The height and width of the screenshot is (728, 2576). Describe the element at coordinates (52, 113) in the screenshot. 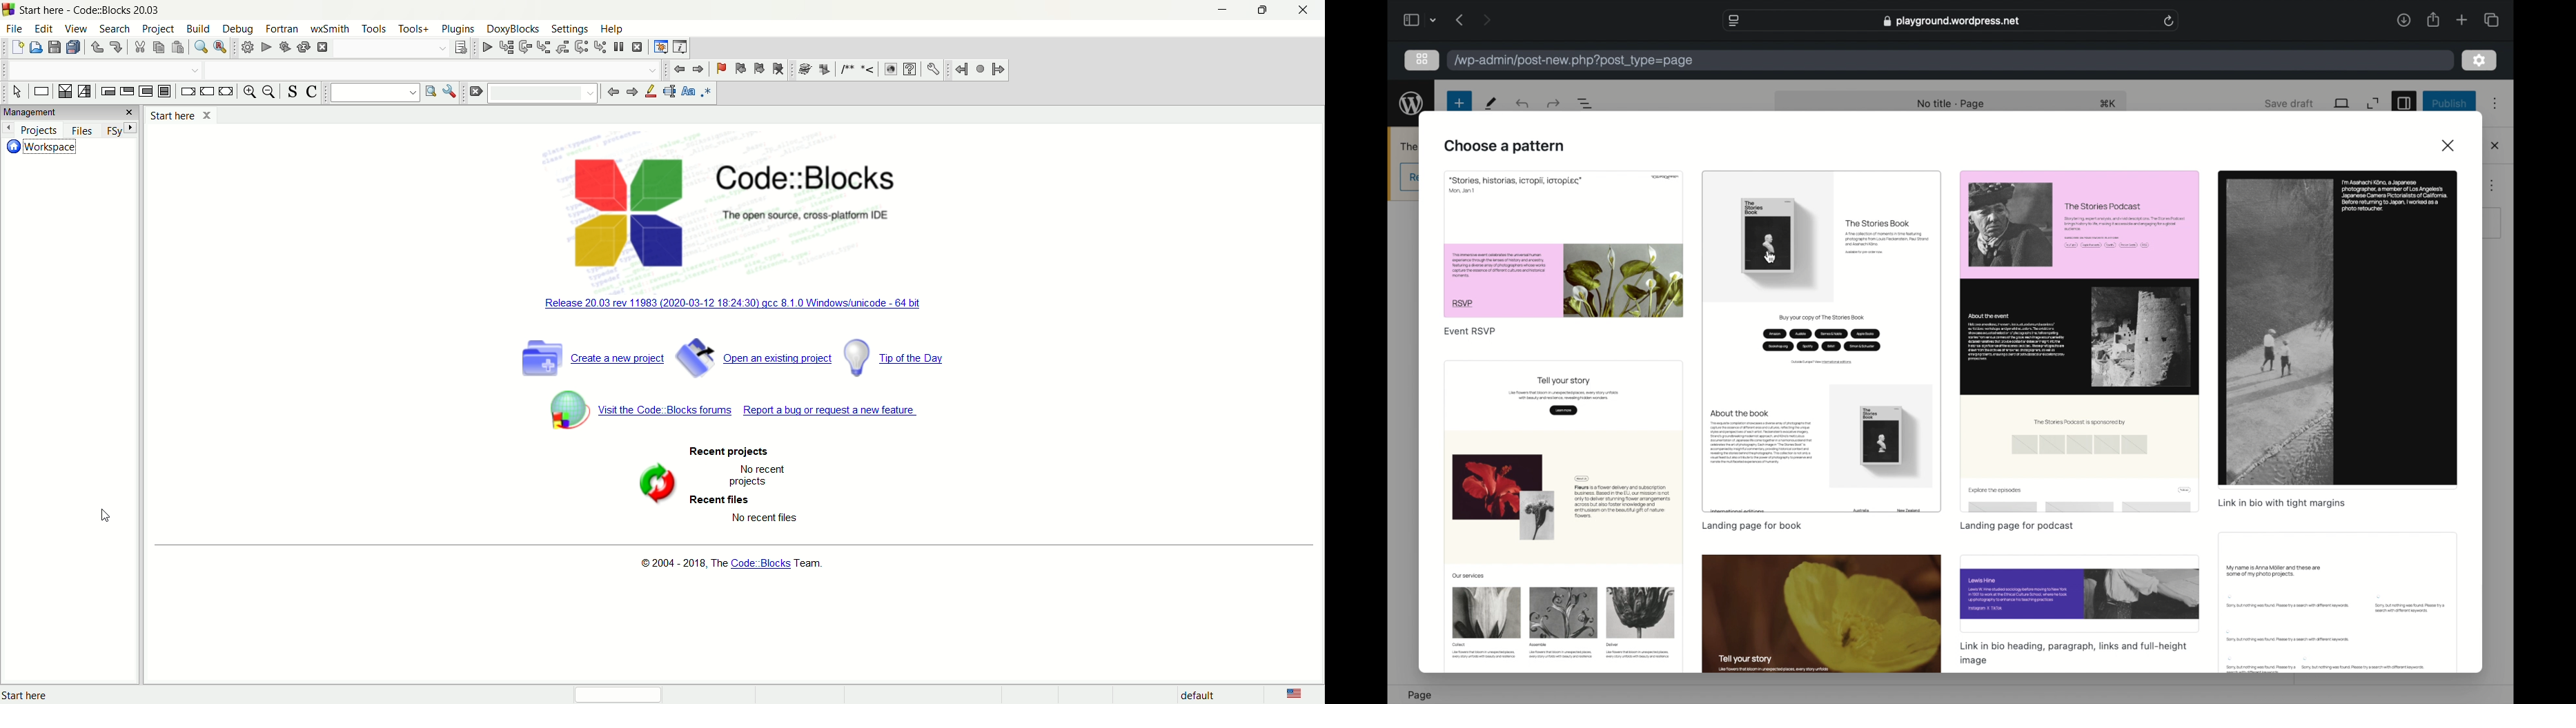

I see `management` at that location.